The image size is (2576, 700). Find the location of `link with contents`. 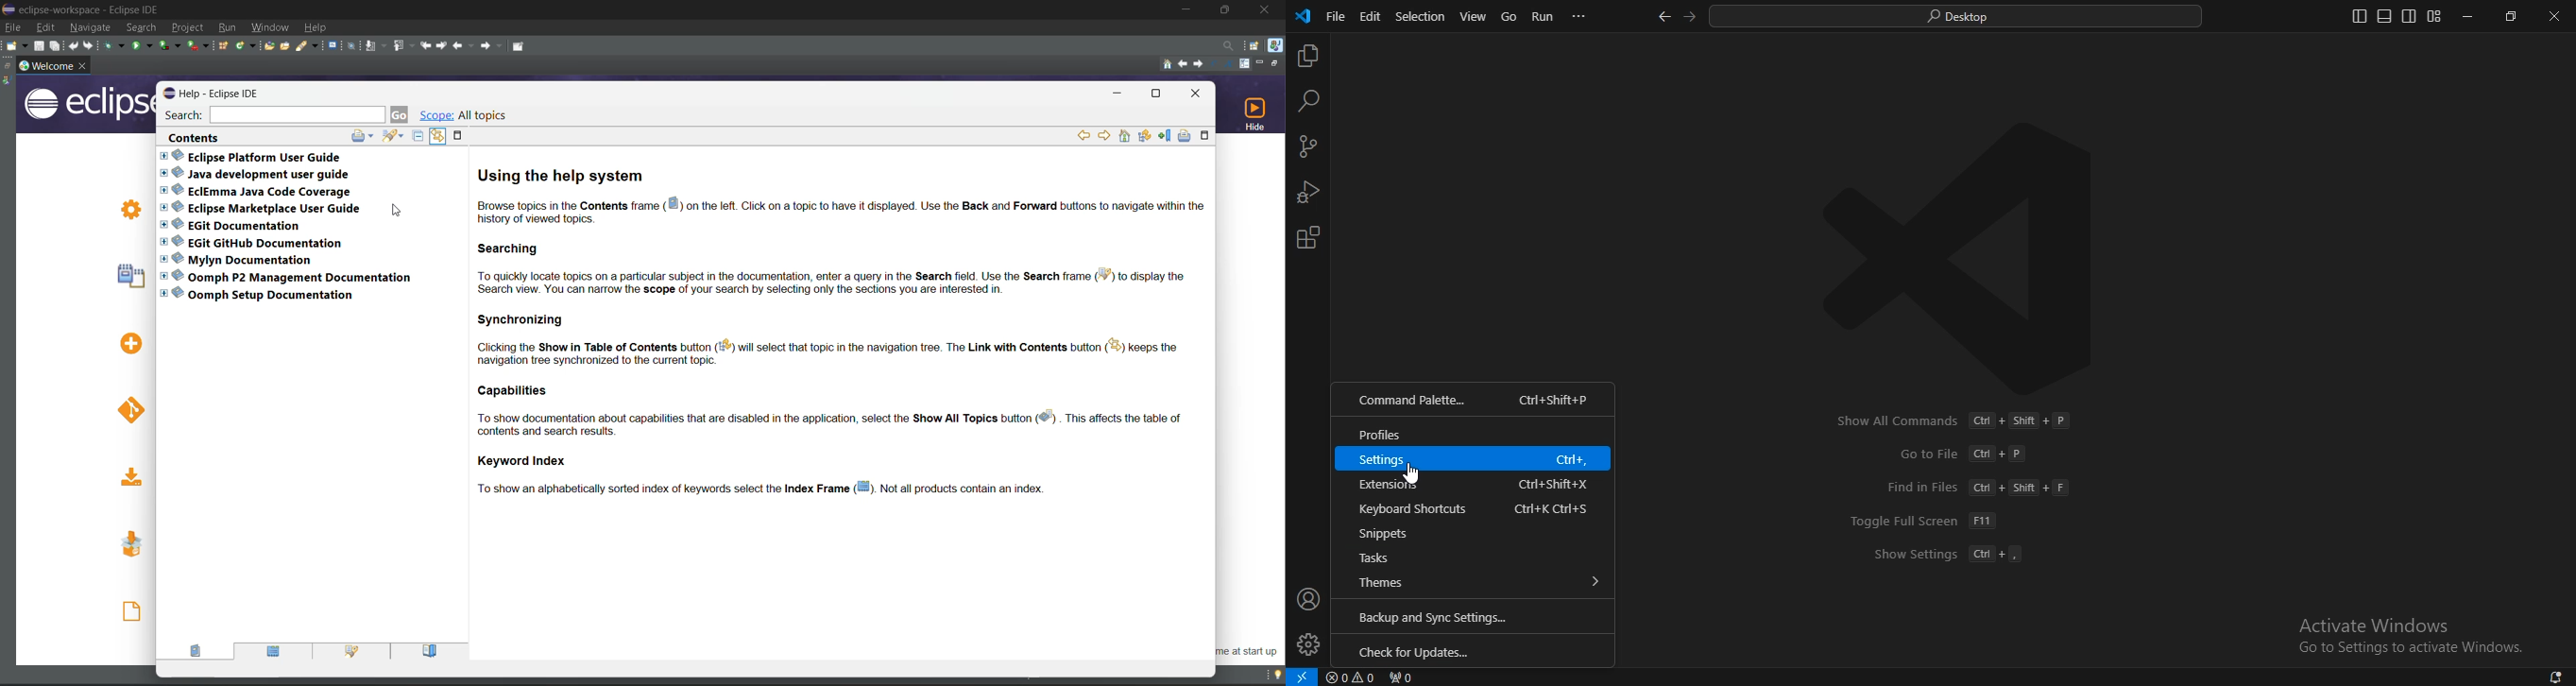

link with contents is located at coordinates (437, 136).